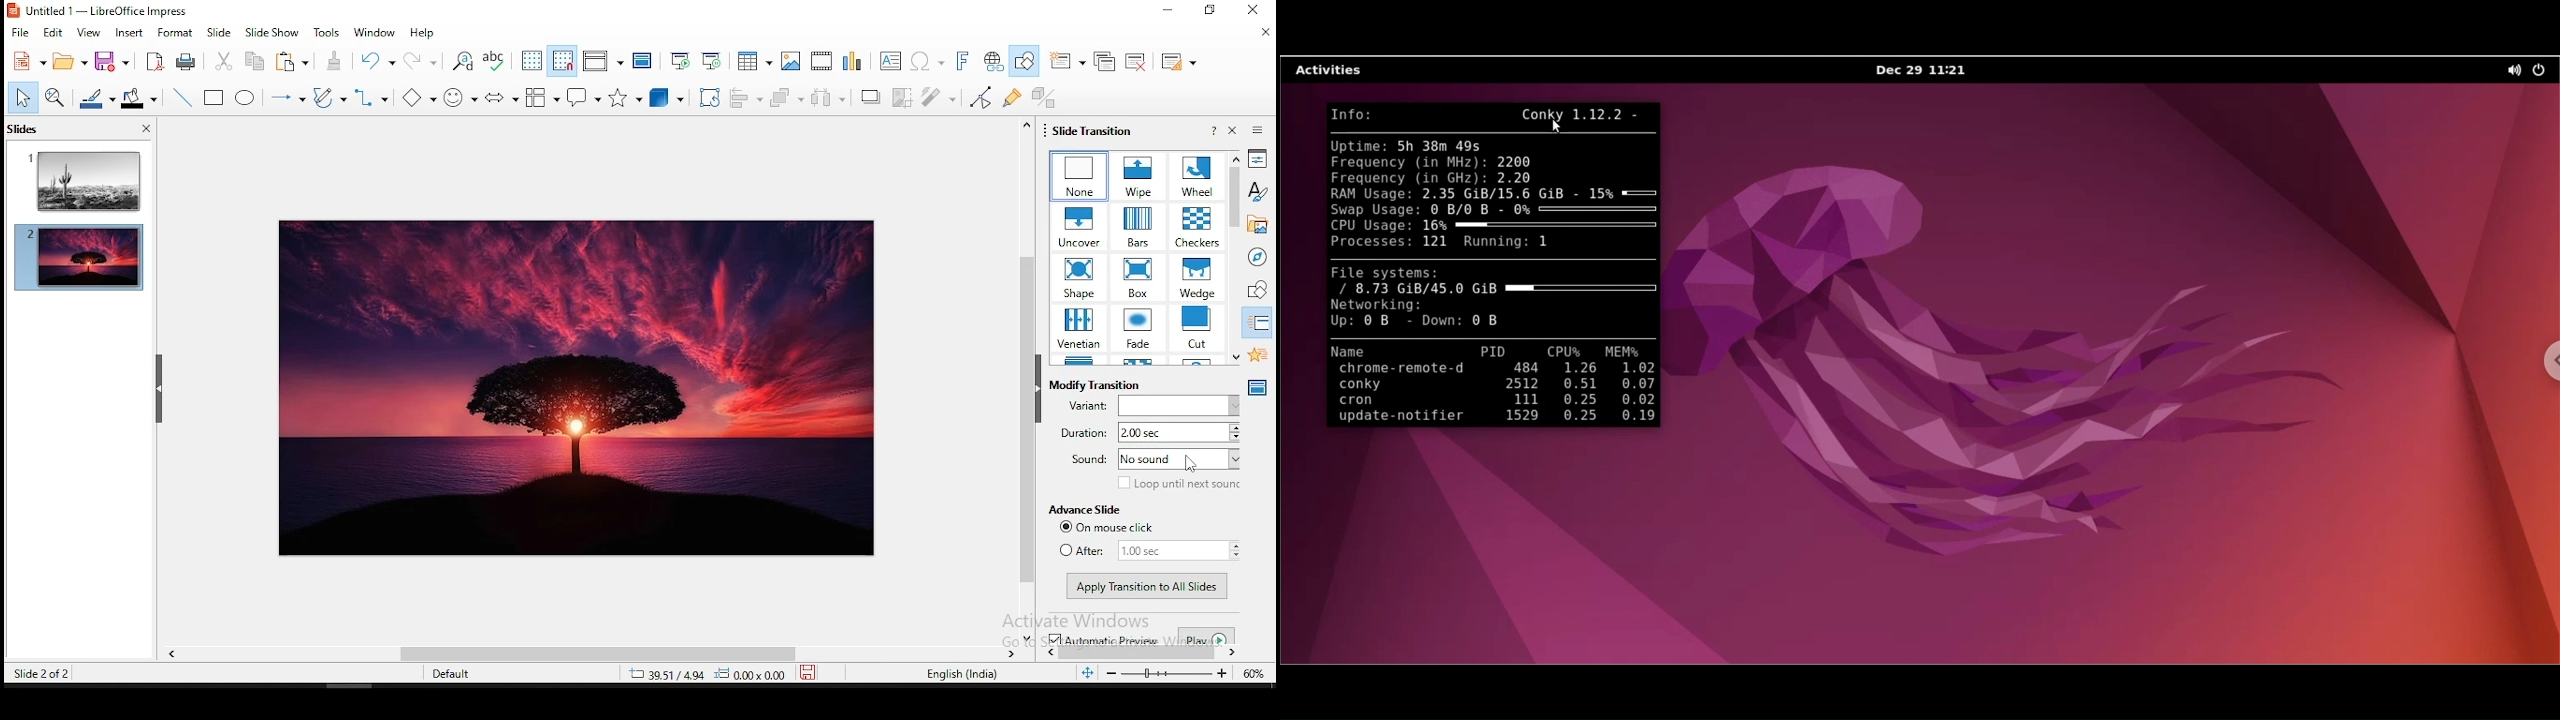 This screenshot has width=2576, height=728. What do you see at coordinates (141, 97) in the screenshot?
I see `fill color` at bounding box center [141, 97].